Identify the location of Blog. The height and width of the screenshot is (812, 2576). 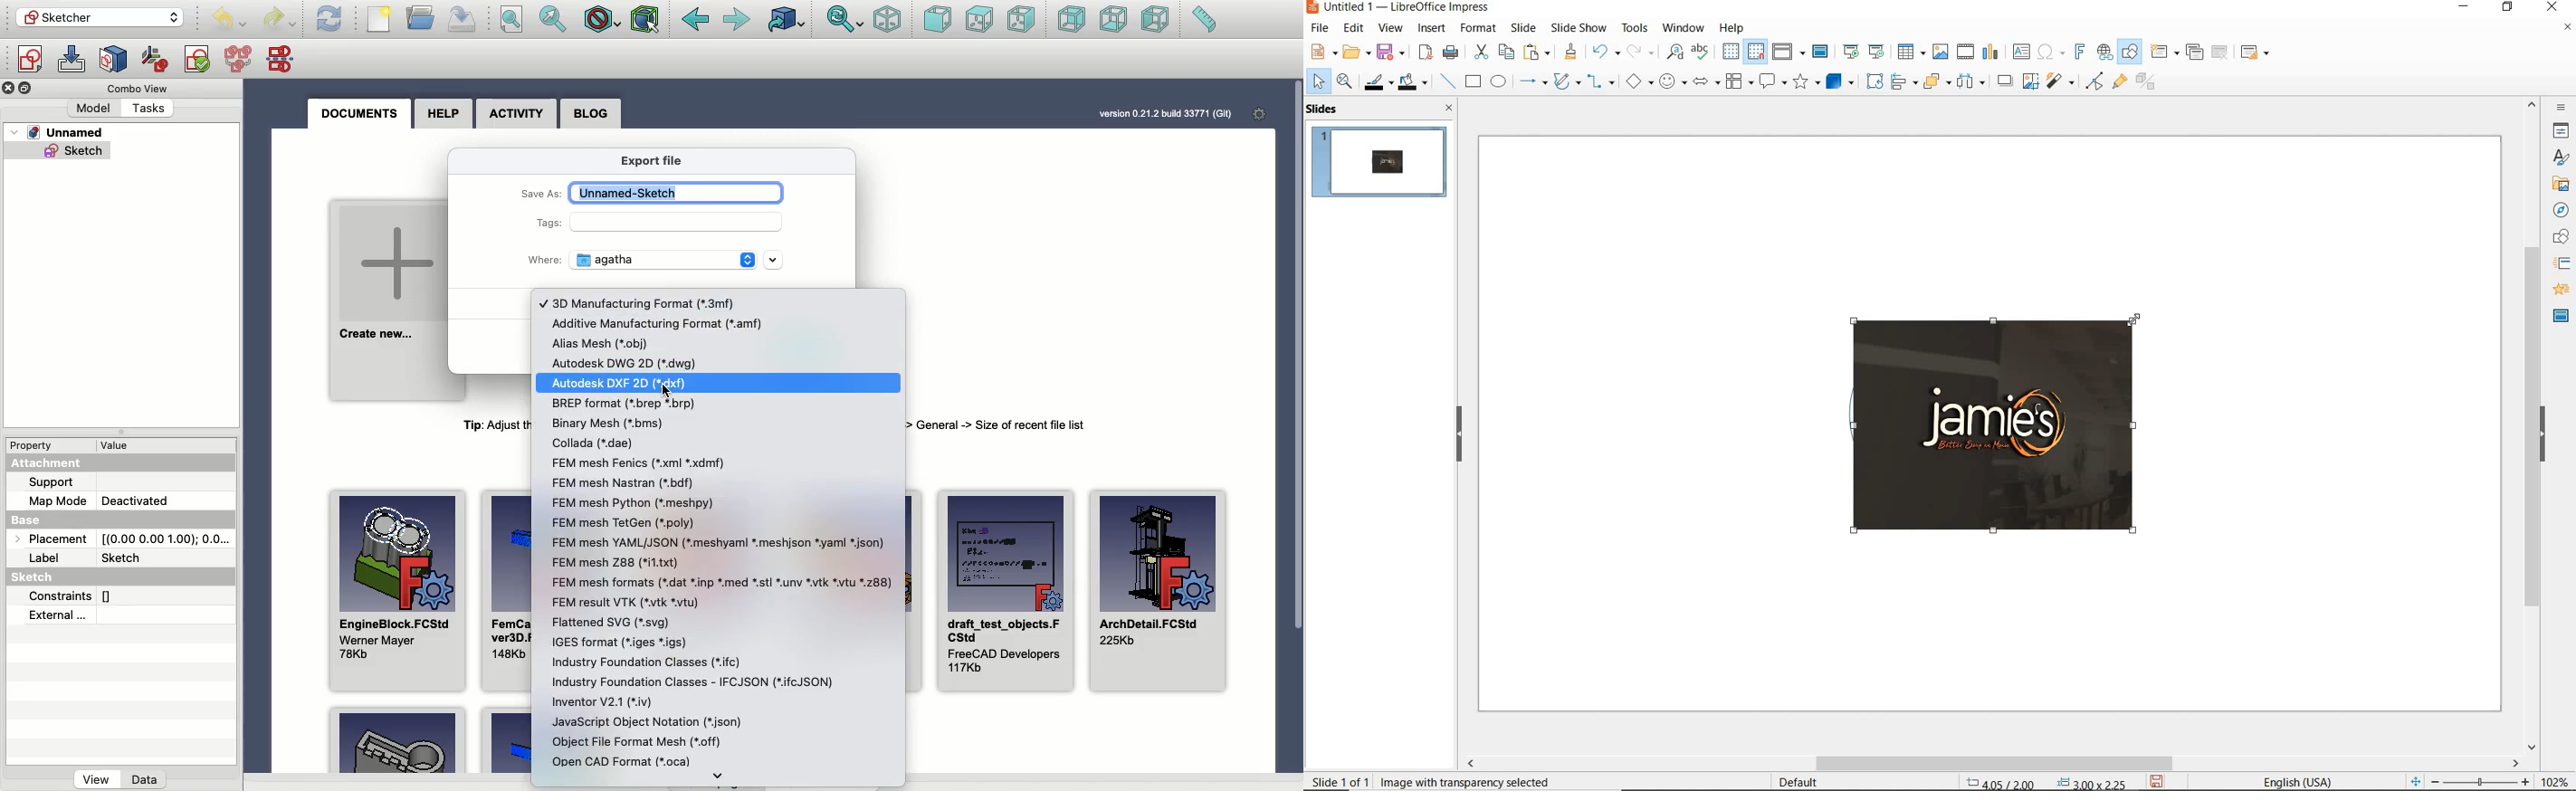
(590, 114).